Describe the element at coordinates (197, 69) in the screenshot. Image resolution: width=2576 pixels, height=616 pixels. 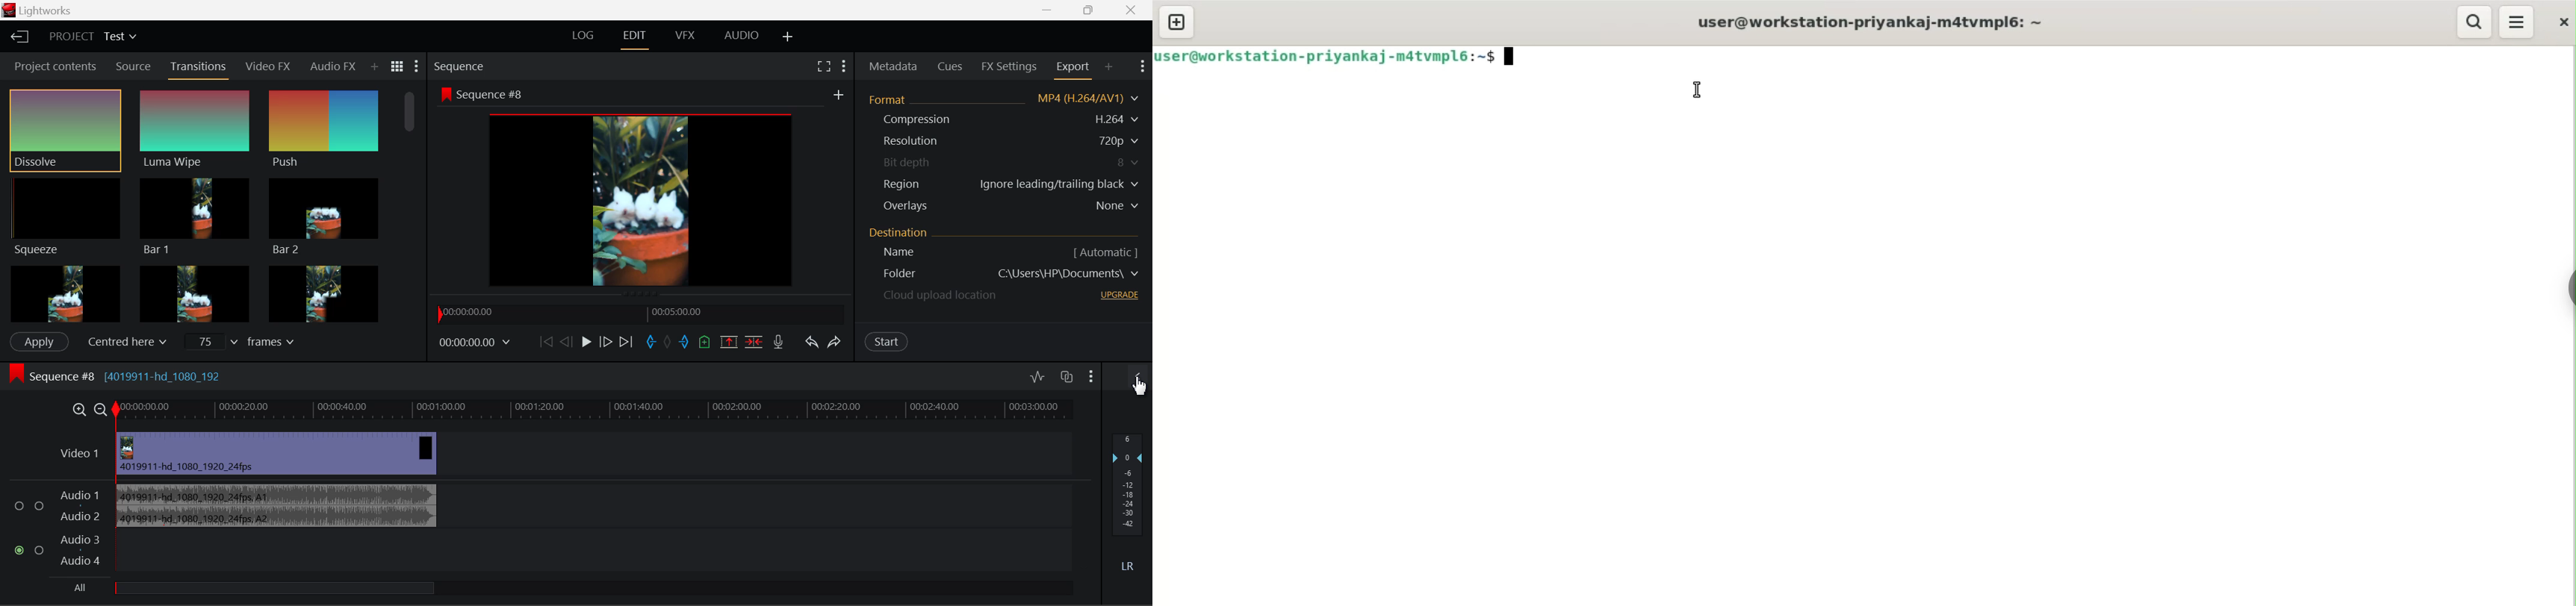
I see `Transitions` at that location.